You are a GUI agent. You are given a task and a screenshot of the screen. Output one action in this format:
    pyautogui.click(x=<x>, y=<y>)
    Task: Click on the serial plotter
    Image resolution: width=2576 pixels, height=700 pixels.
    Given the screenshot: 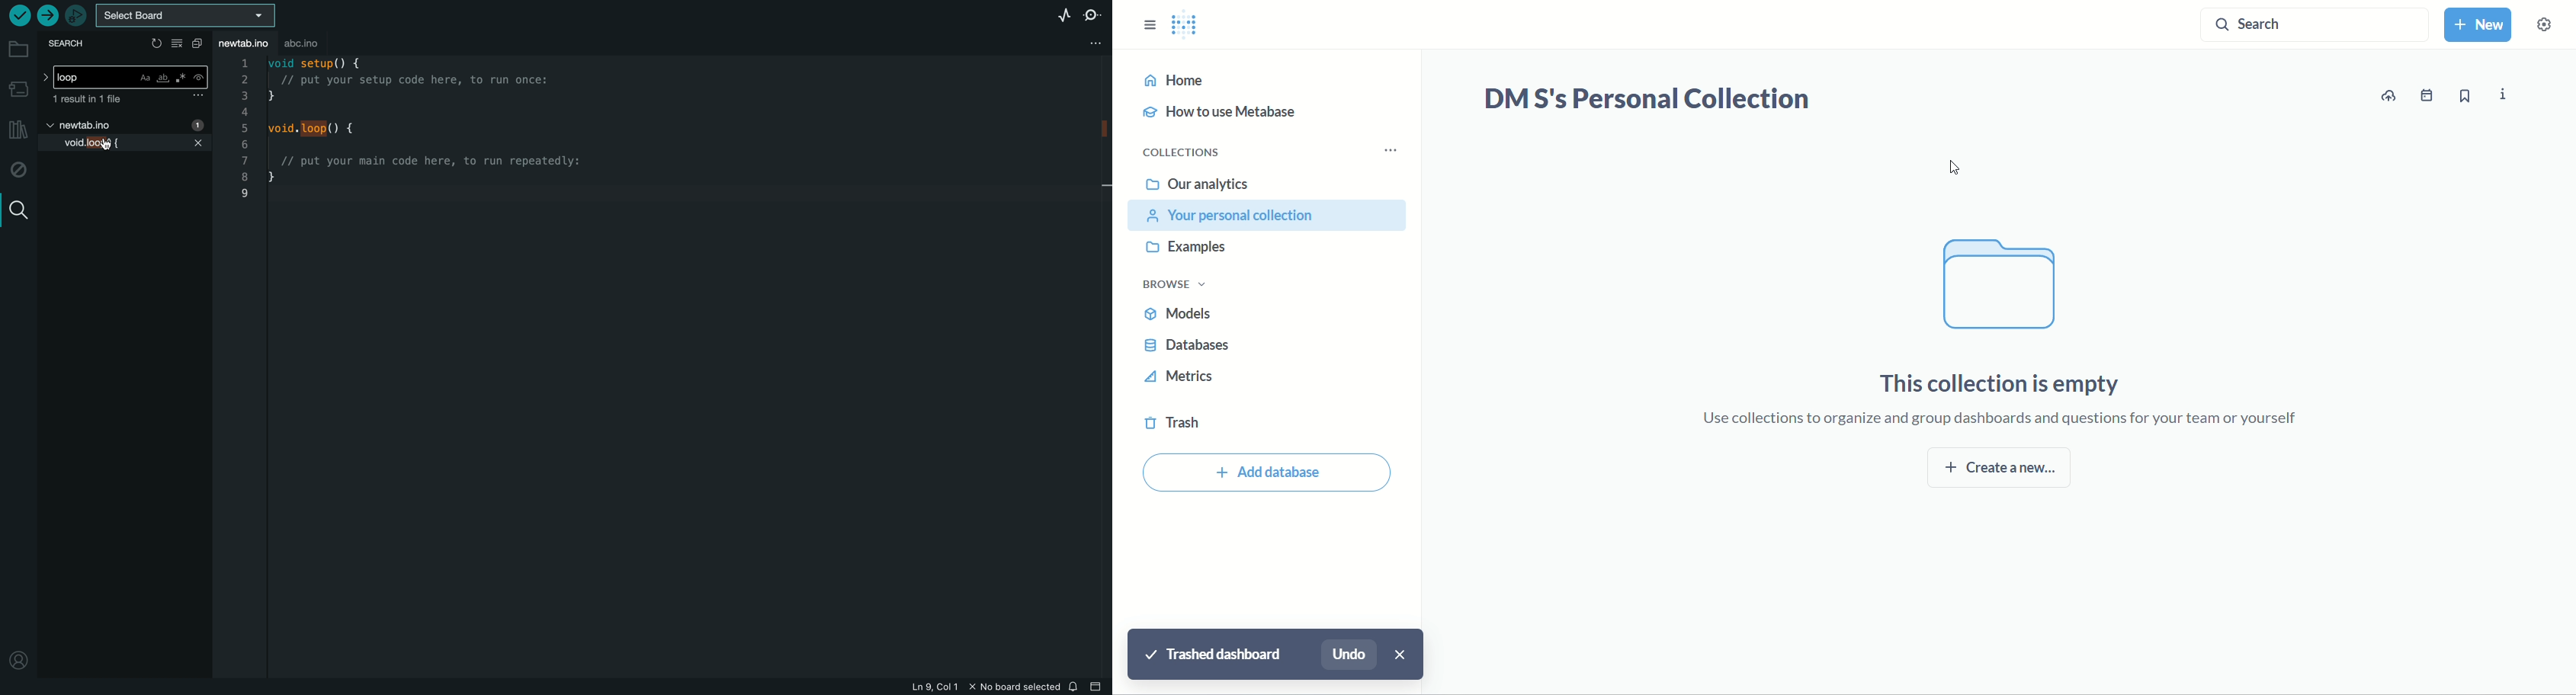 What is the action you would take?
    pyautogui.click(x=1052, y=14)
    